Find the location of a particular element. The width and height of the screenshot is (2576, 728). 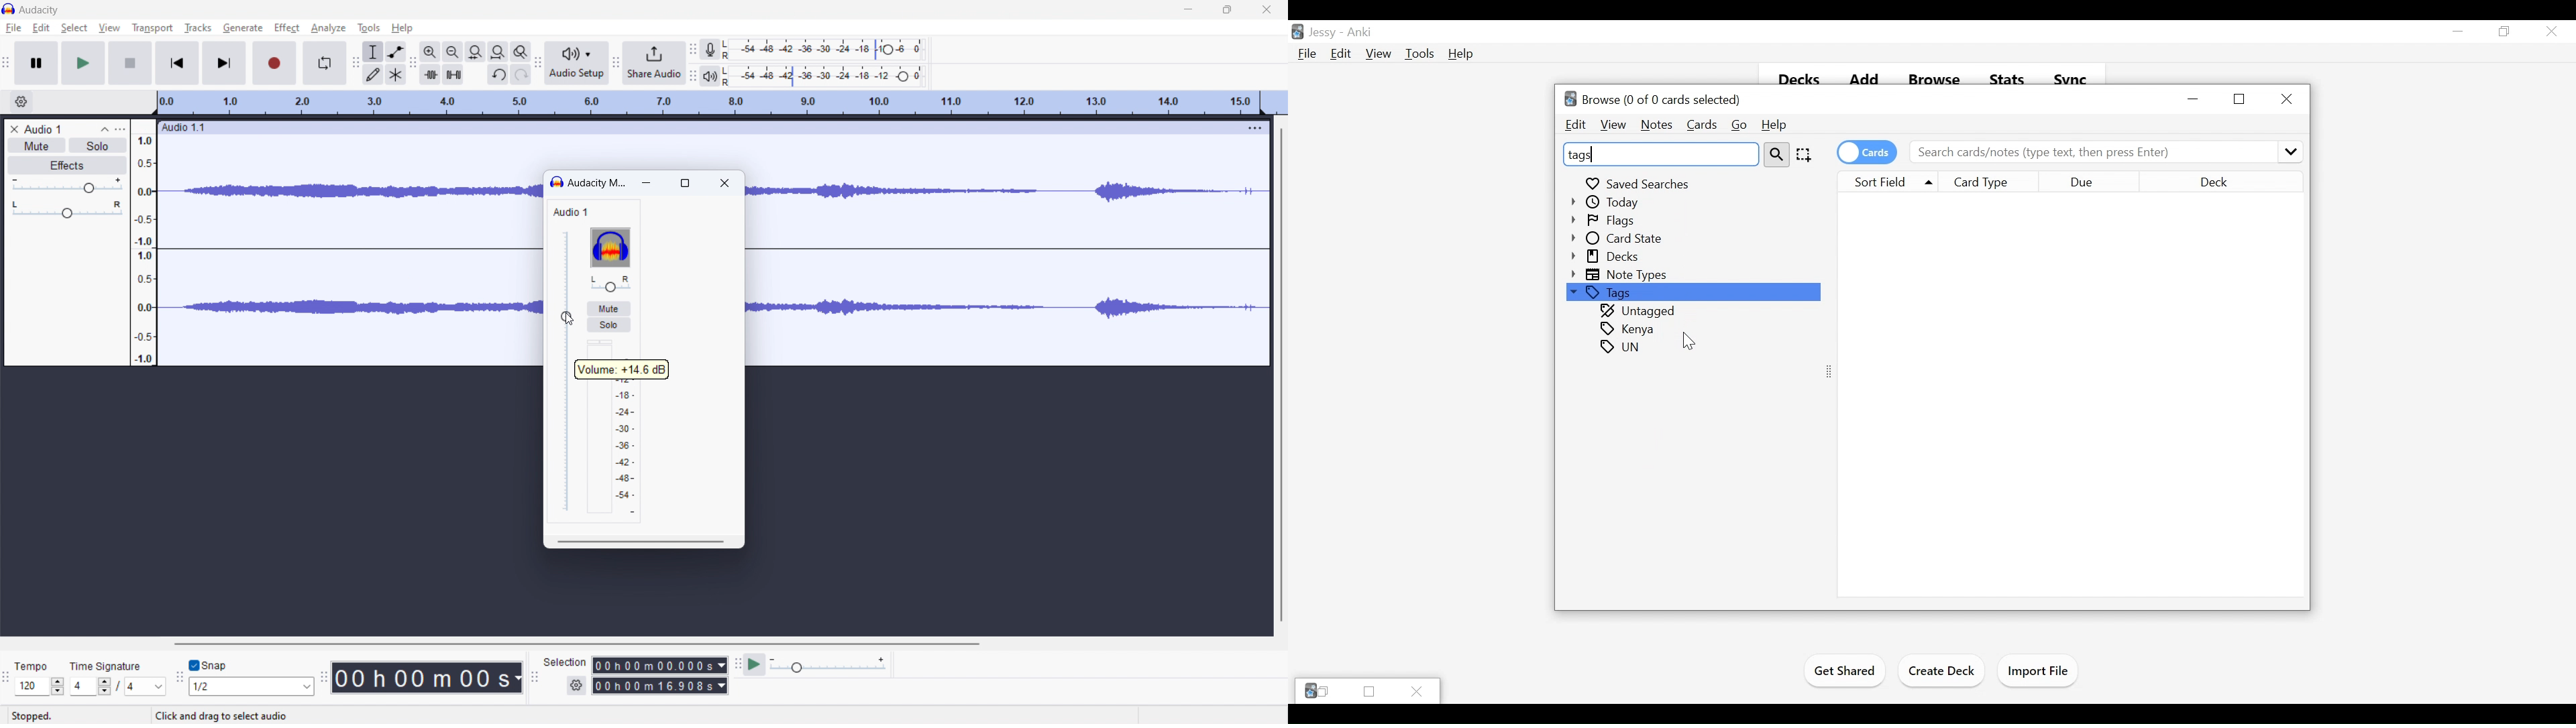

View is located at coordinates (1378, 54).